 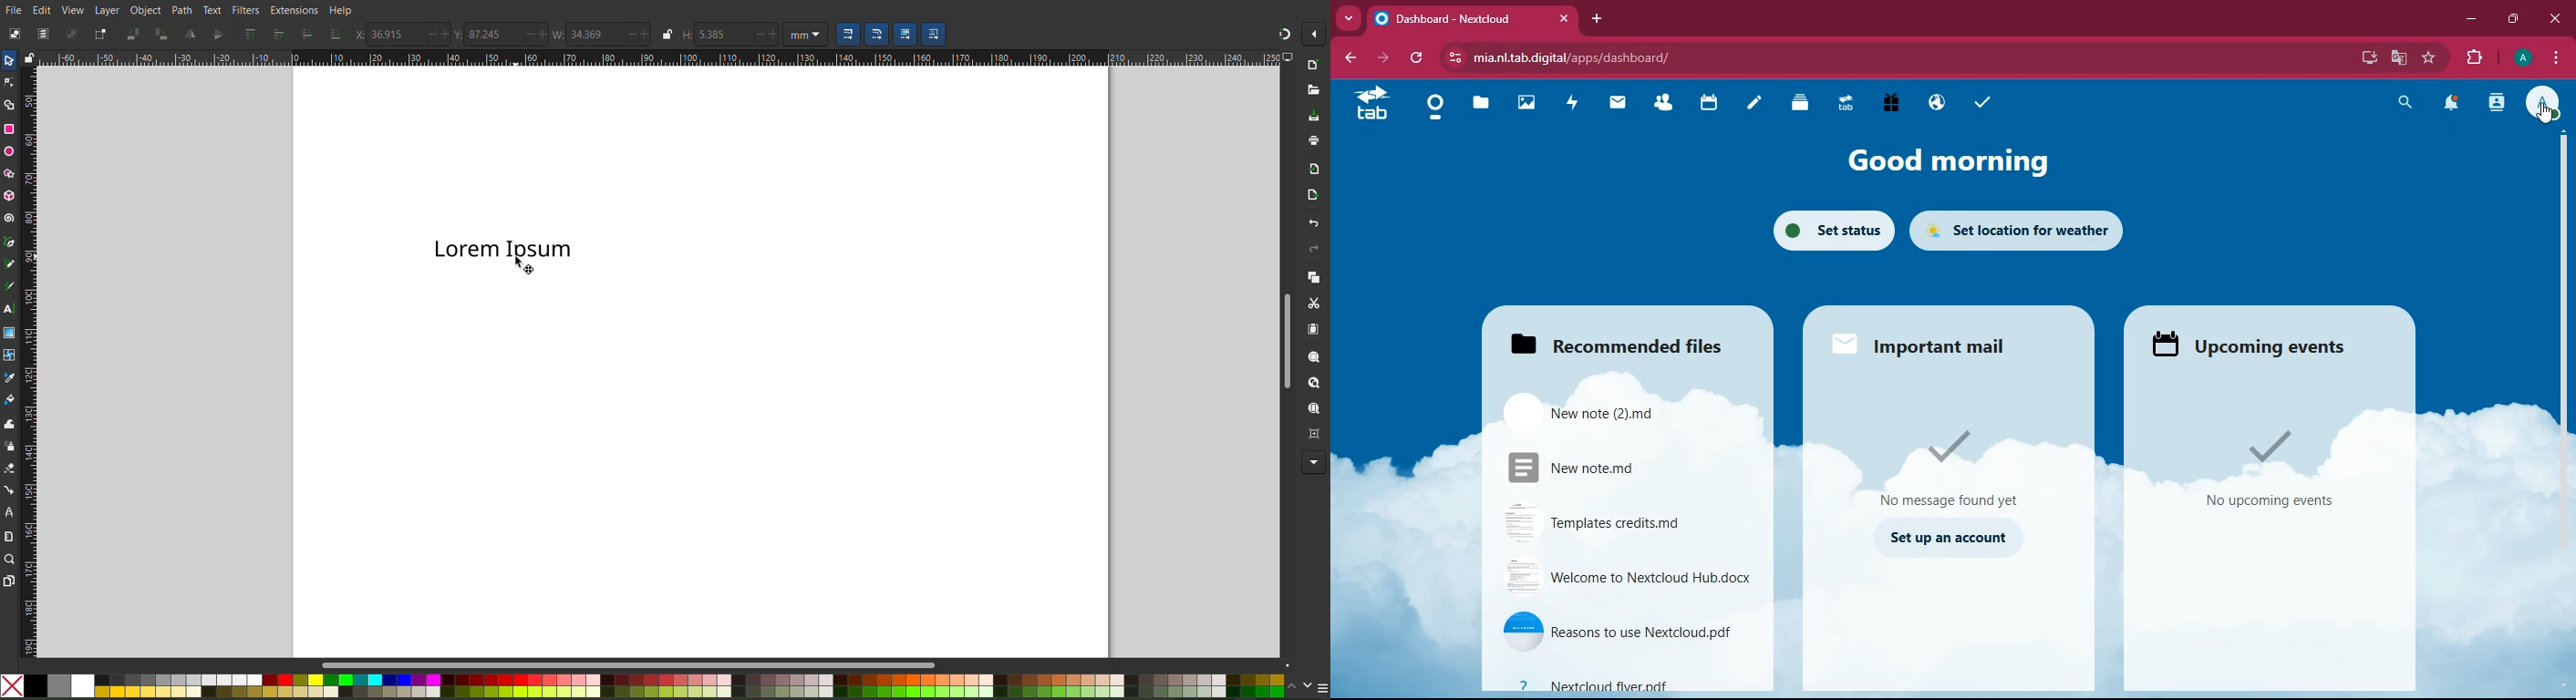 What do you see at coordinates (1310, 410) in the screenshot?
I see `Zoom Page` at bounding box center [1310, 410].